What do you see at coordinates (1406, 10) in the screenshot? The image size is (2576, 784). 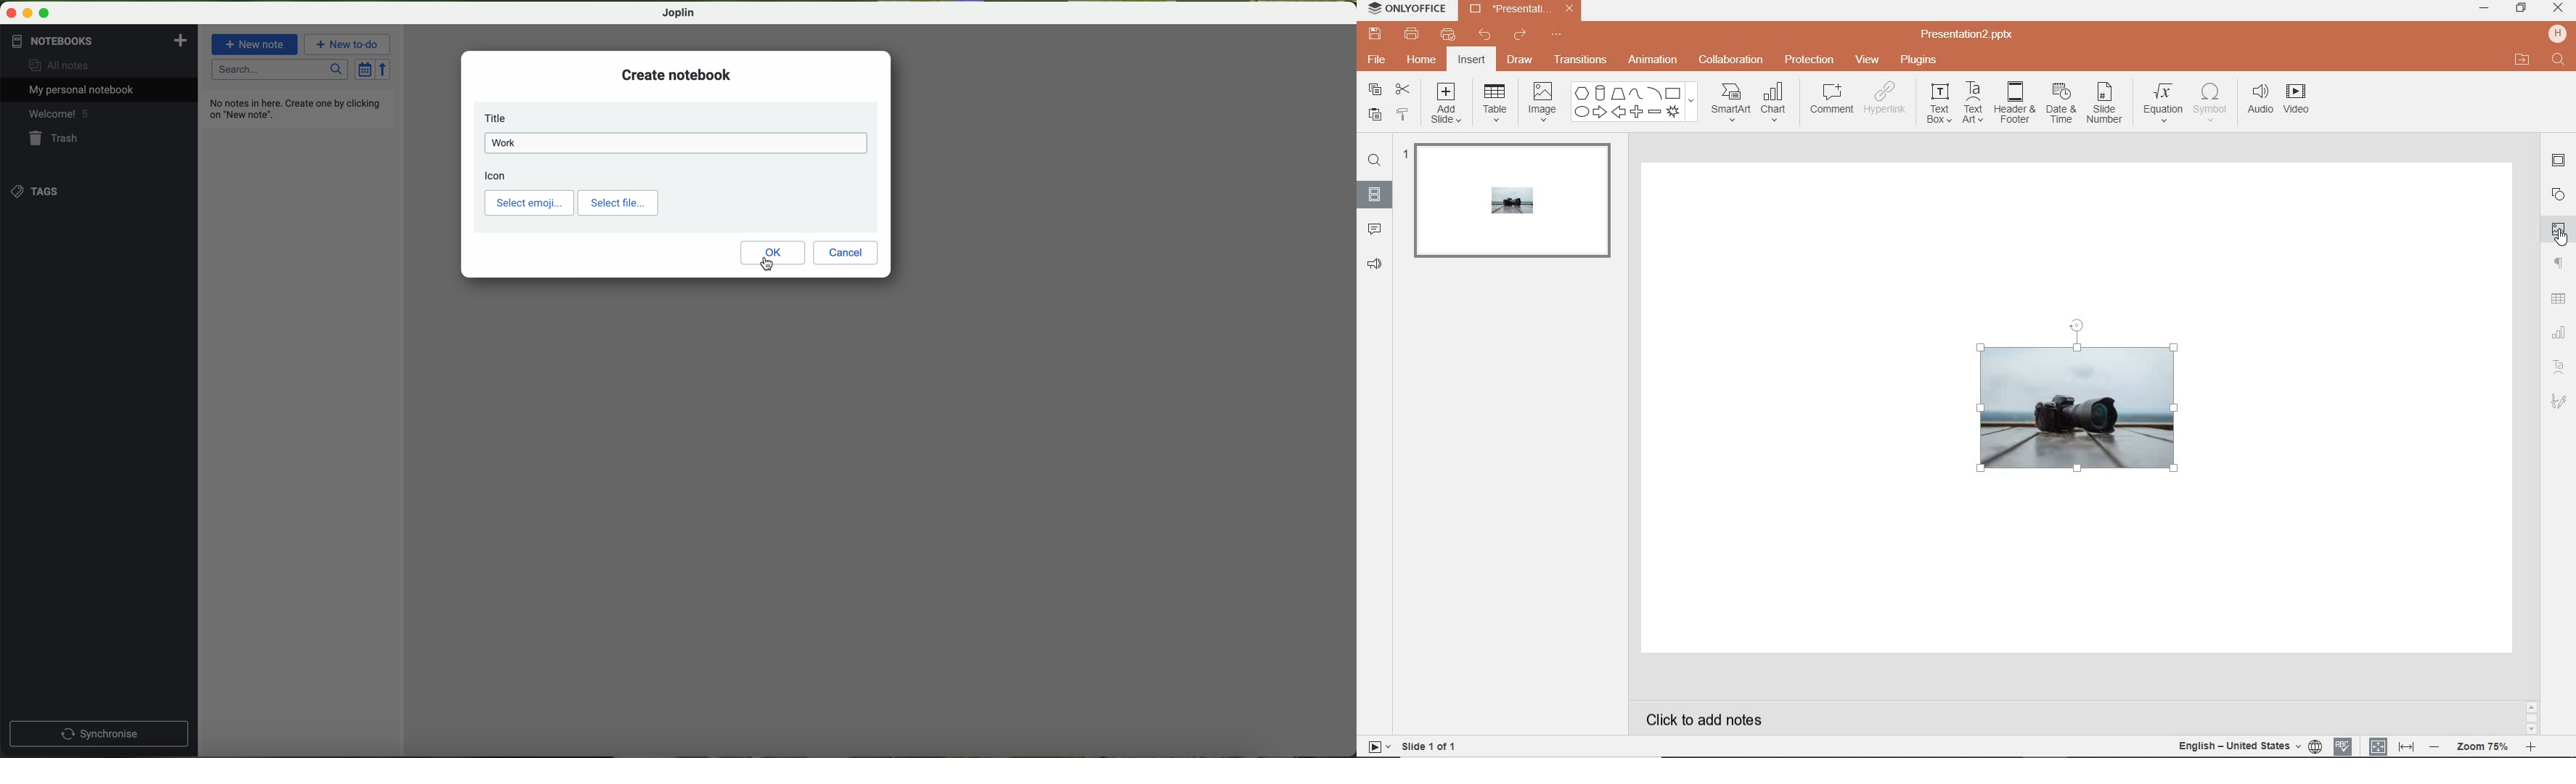 I see `ONLYOFFICE` at bounding box center [1406, 10].